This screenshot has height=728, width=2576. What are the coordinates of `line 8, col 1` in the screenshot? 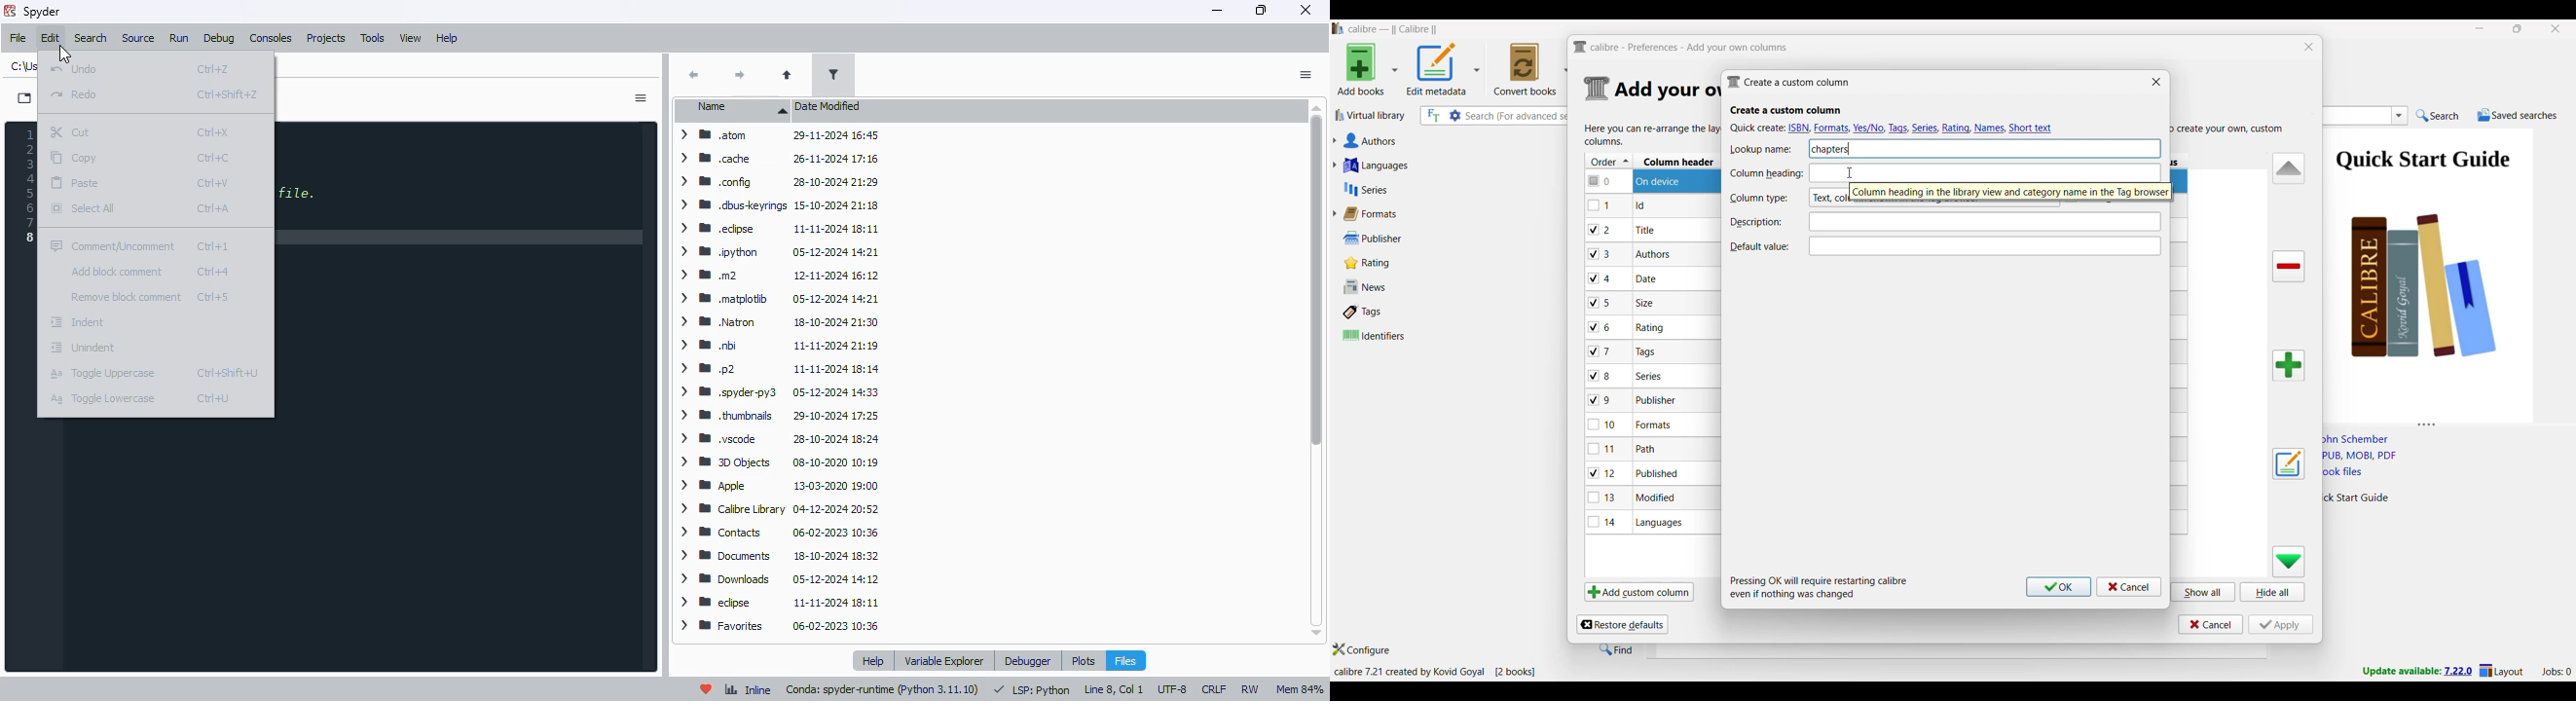 It's located at (1115, 689).